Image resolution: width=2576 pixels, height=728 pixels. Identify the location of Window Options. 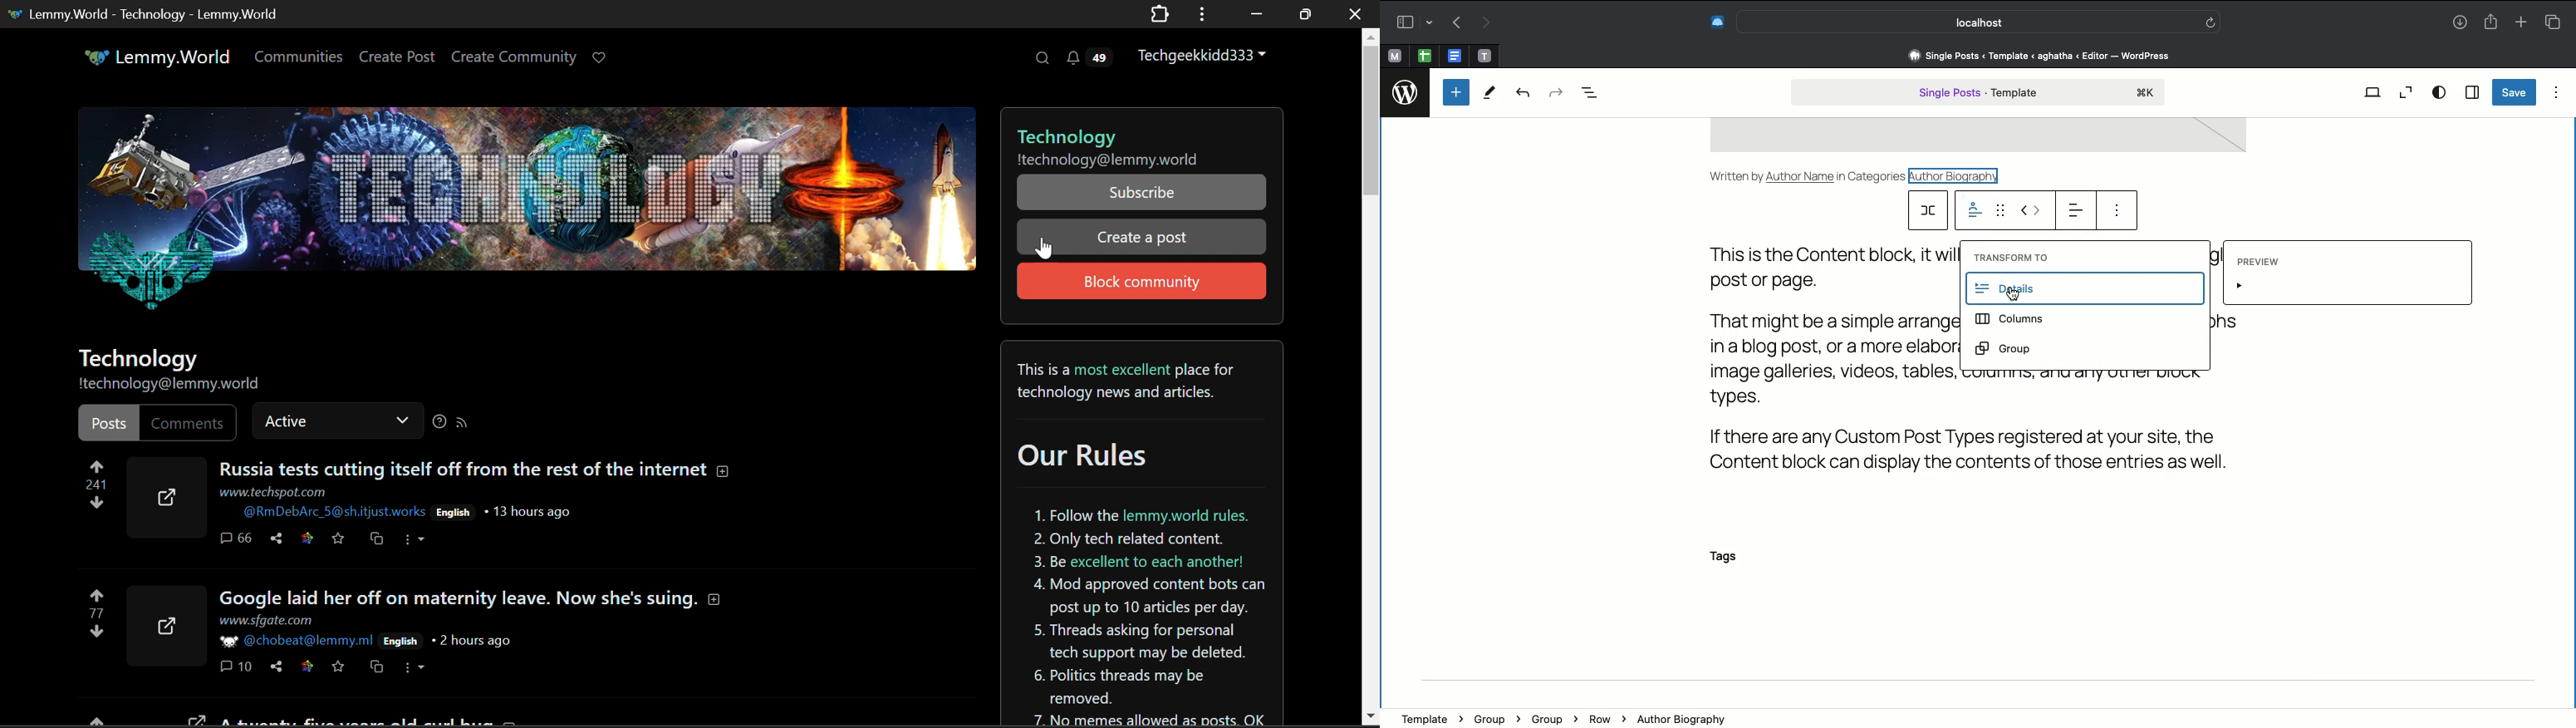
(1204, 14).